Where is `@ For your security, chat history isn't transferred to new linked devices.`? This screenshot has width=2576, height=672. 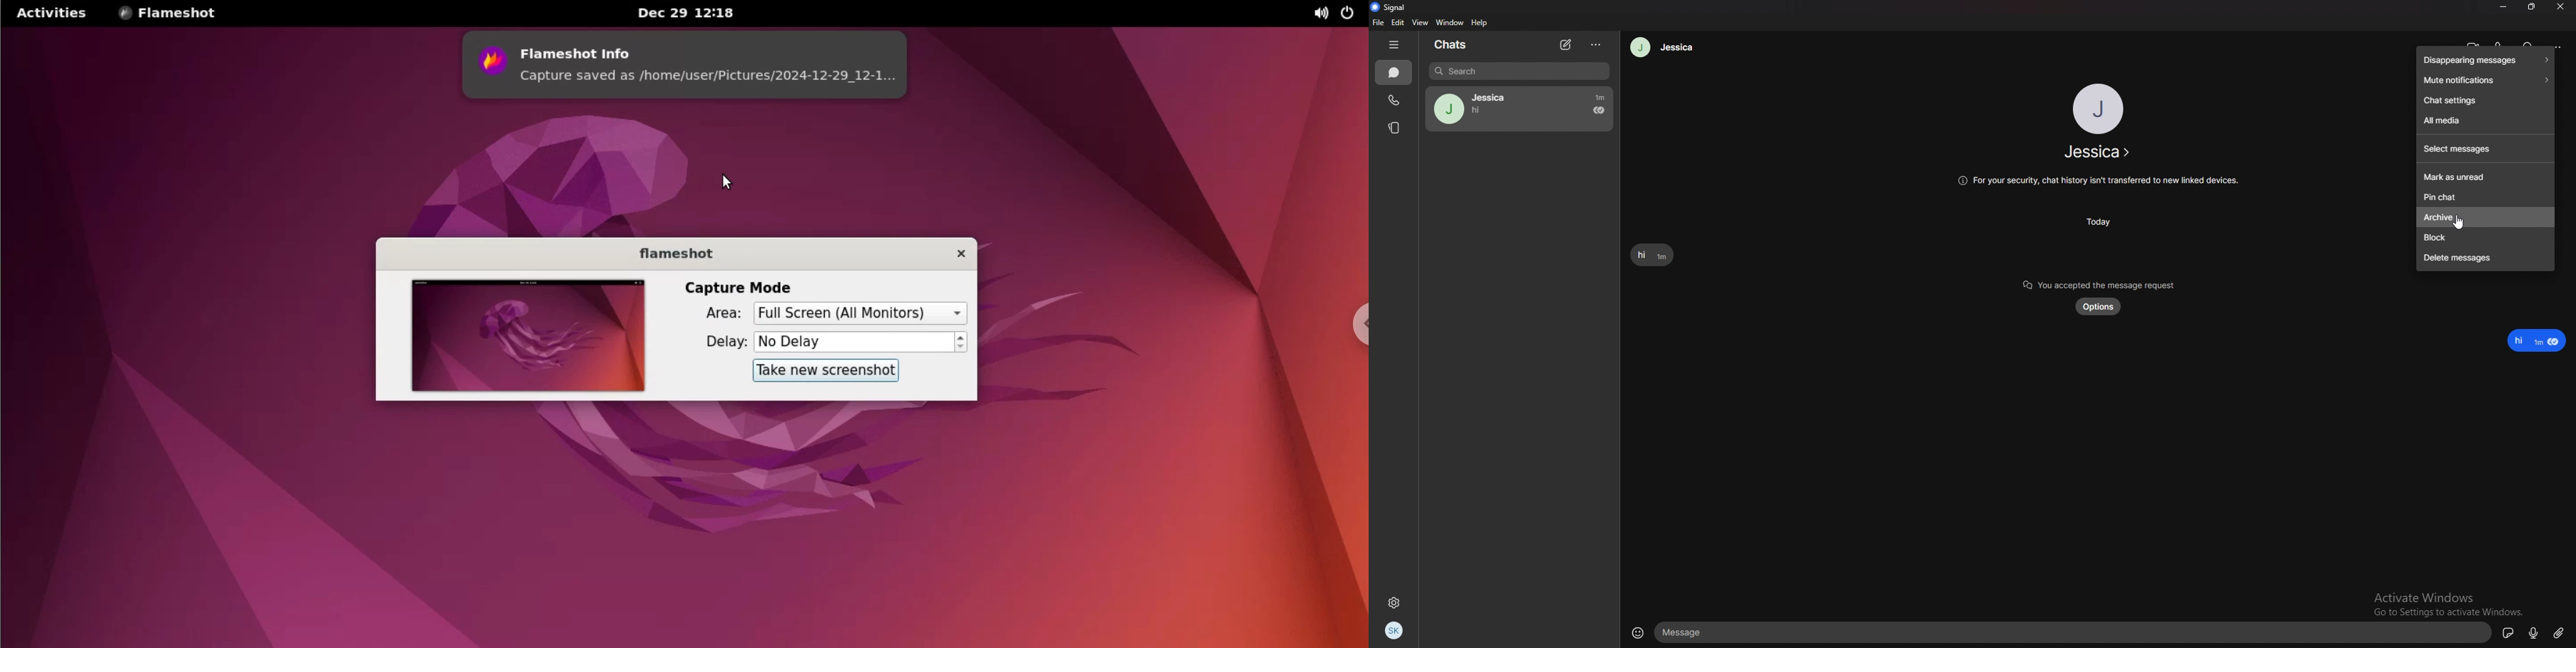 @ For your security, chat history isn't transferred to new linked devices. is located at coordinates (2096, 179).